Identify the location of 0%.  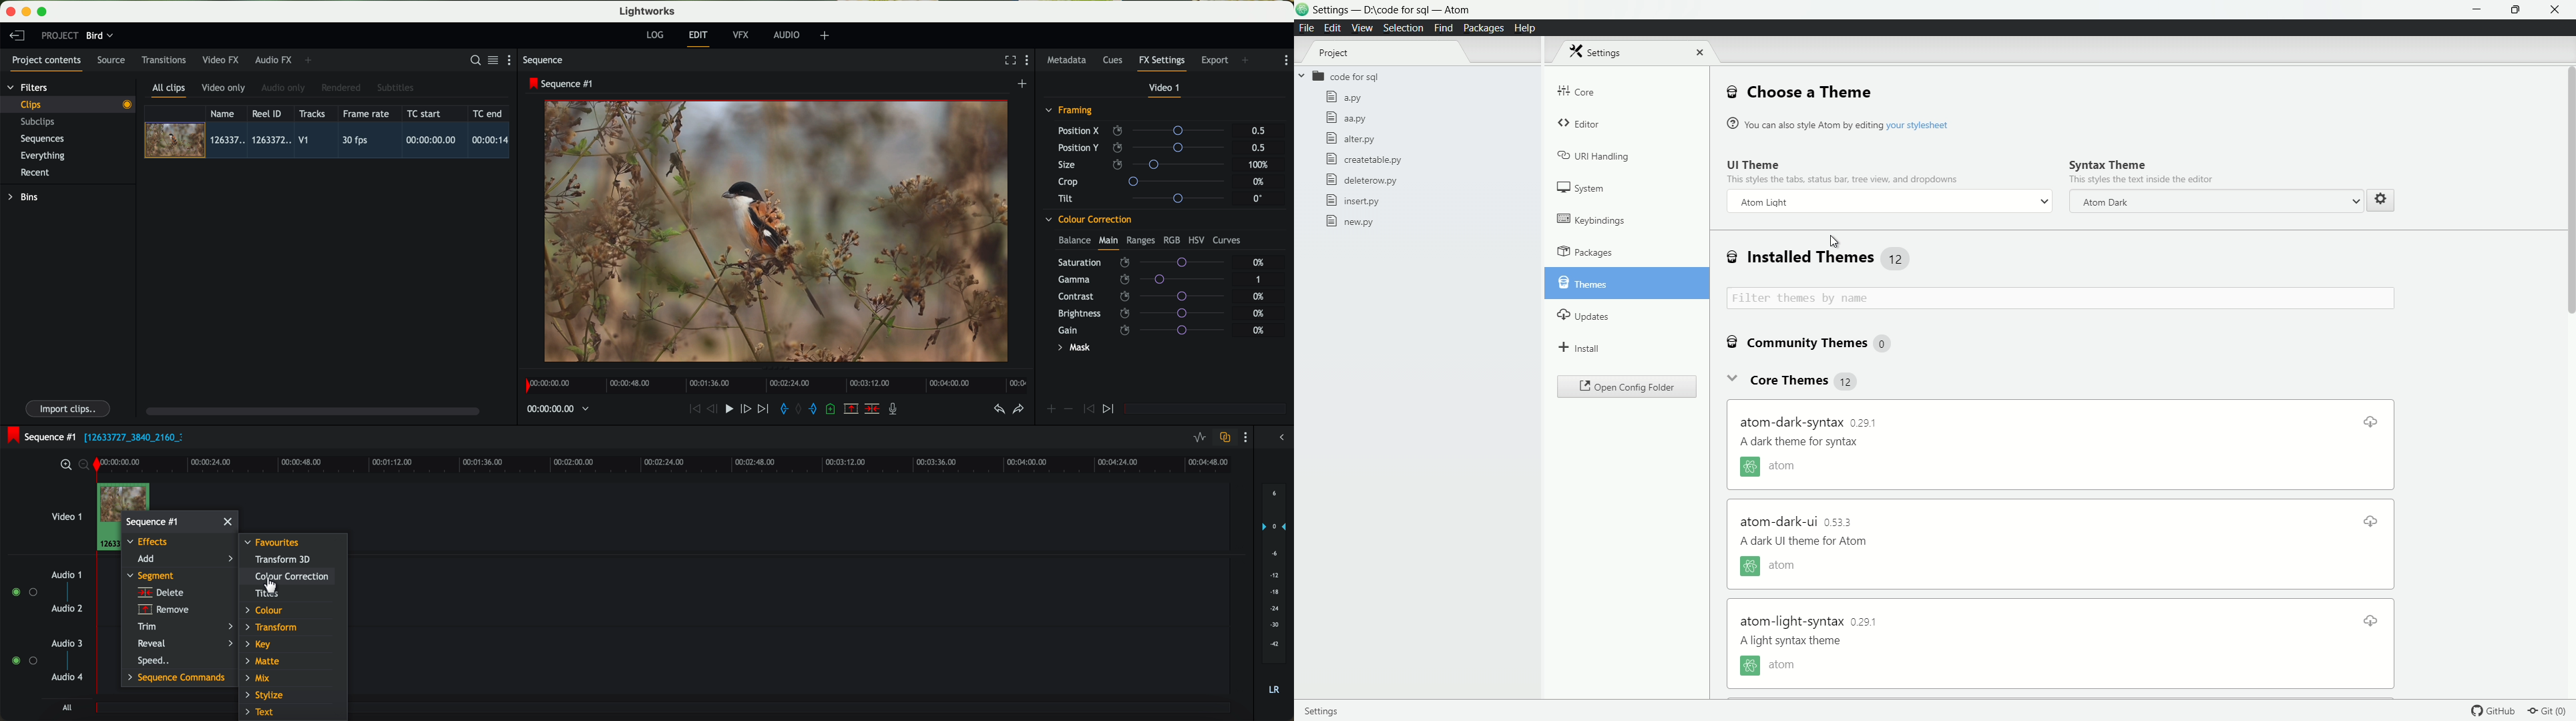
(1259, 330).